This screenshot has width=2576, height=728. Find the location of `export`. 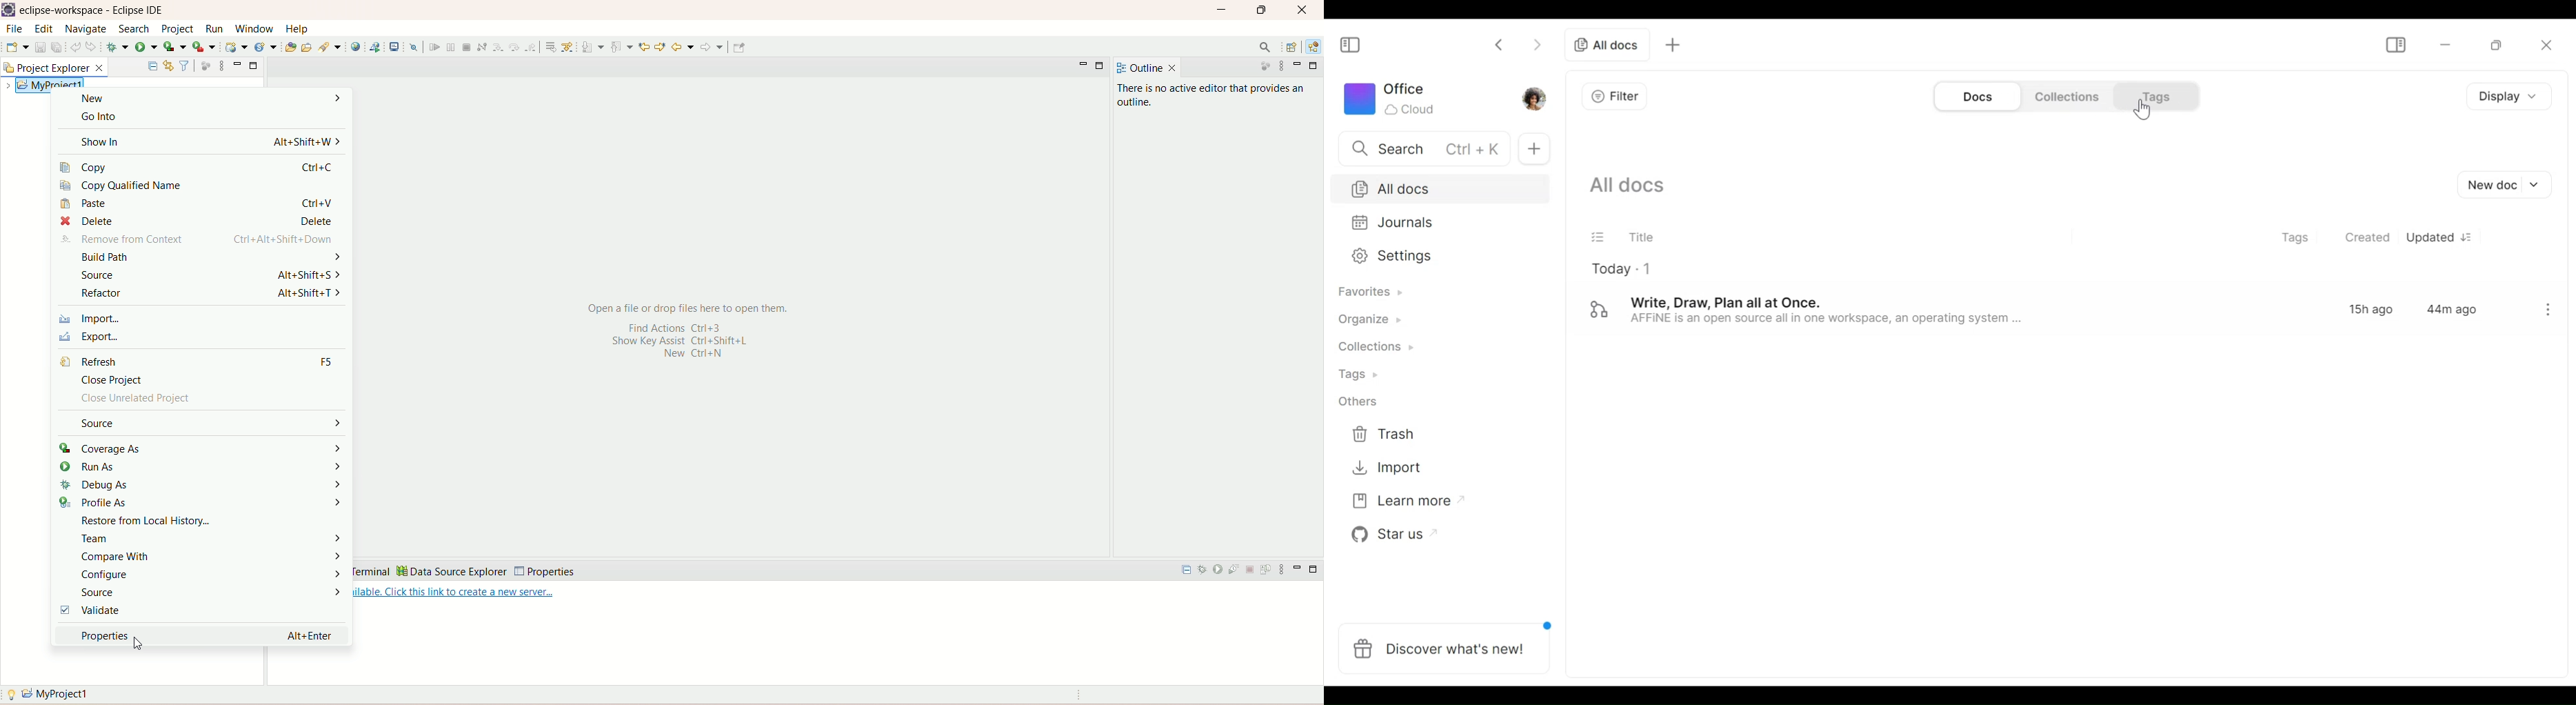

export is located at coordinates (199, 339).